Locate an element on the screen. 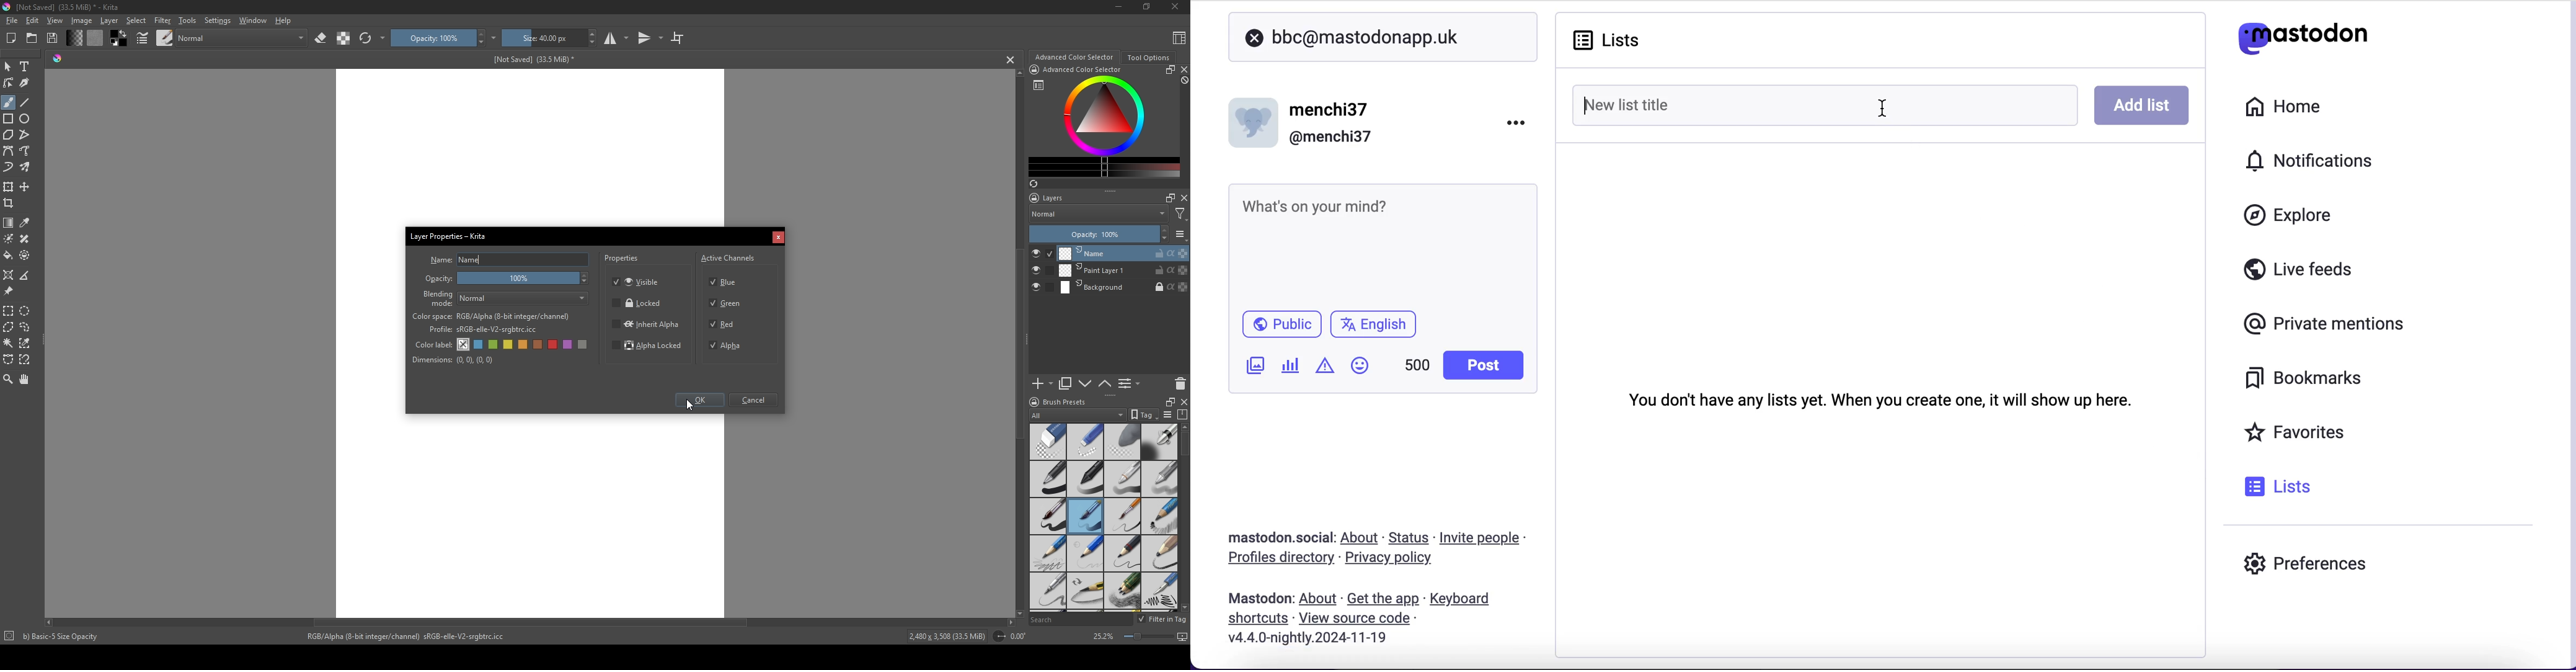 The image size is (2576, 672). pencil is located at coordinates (1160, 517).